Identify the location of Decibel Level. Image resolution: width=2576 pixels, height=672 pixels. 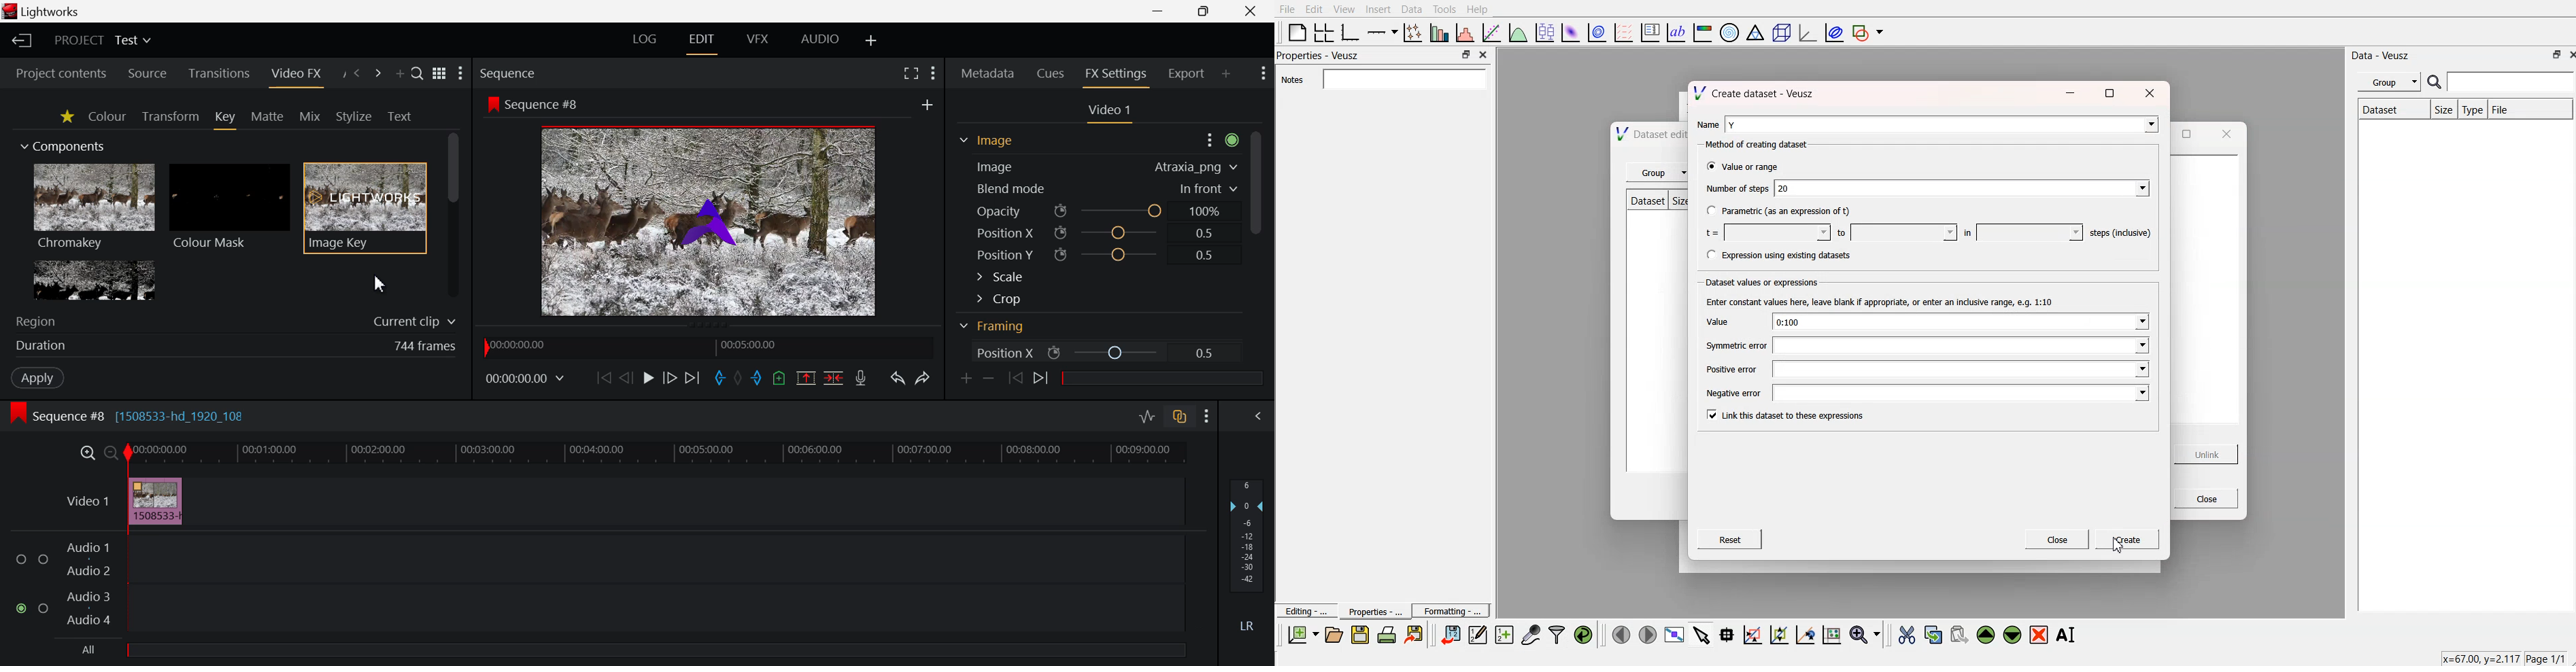
(1248, 554).